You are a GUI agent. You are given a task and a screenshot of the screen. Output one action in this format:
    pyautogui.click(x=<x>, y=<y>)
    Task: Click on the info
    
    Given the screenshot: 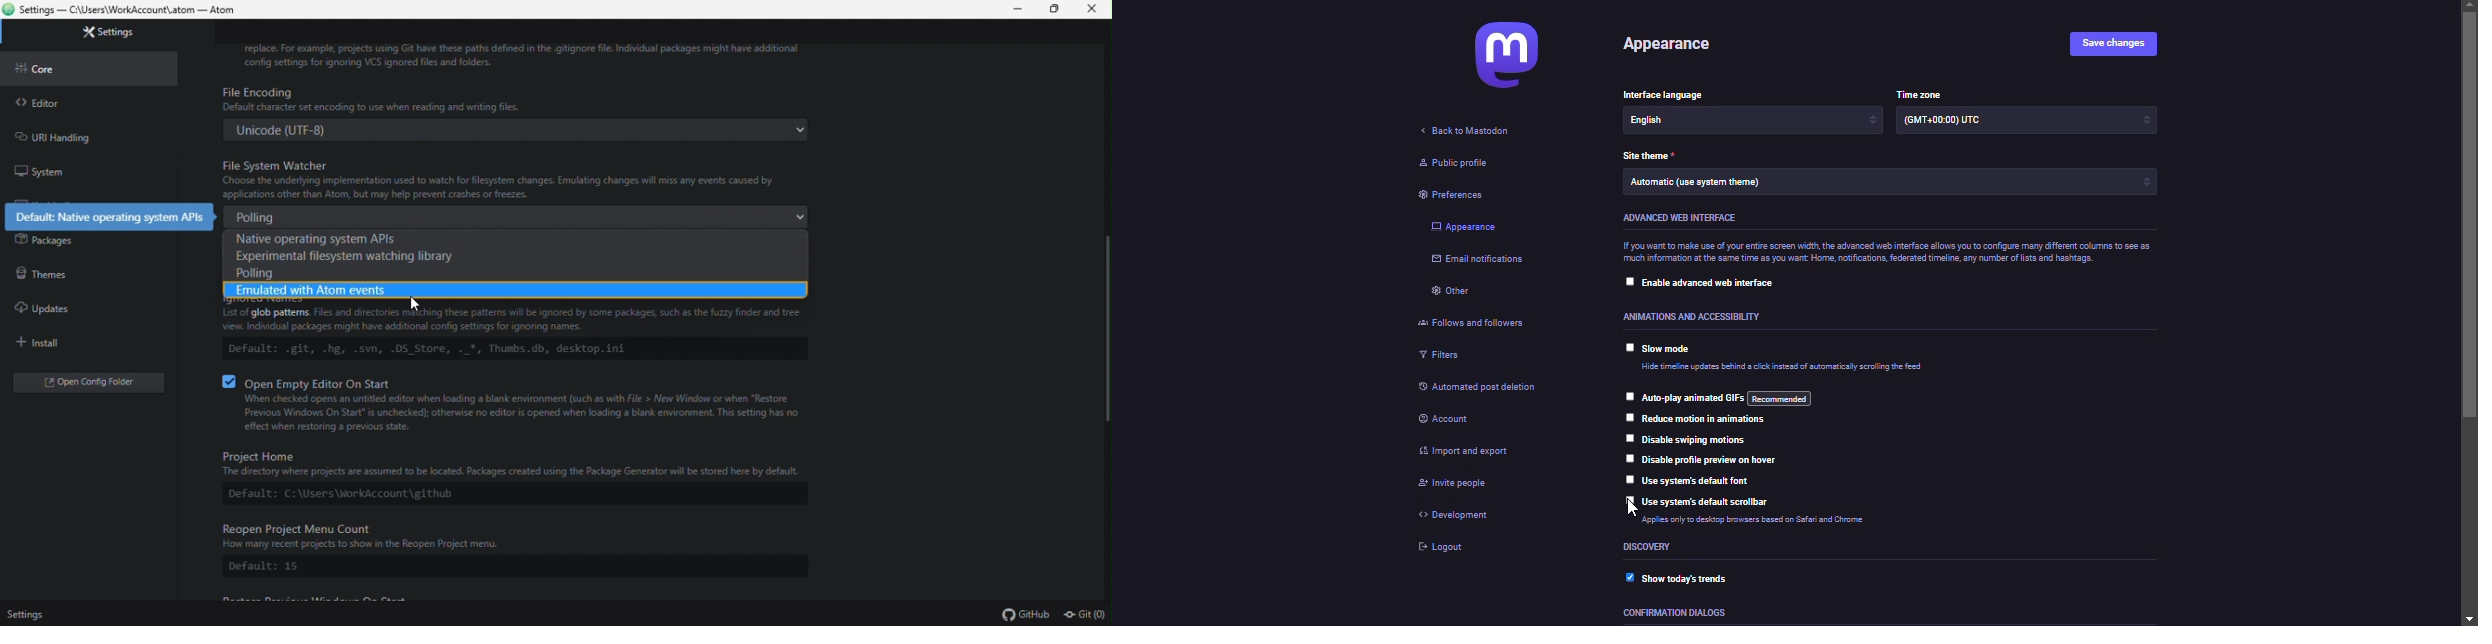 What is the action you would take?
    pyautogui.click(x=1775, y=520)
    